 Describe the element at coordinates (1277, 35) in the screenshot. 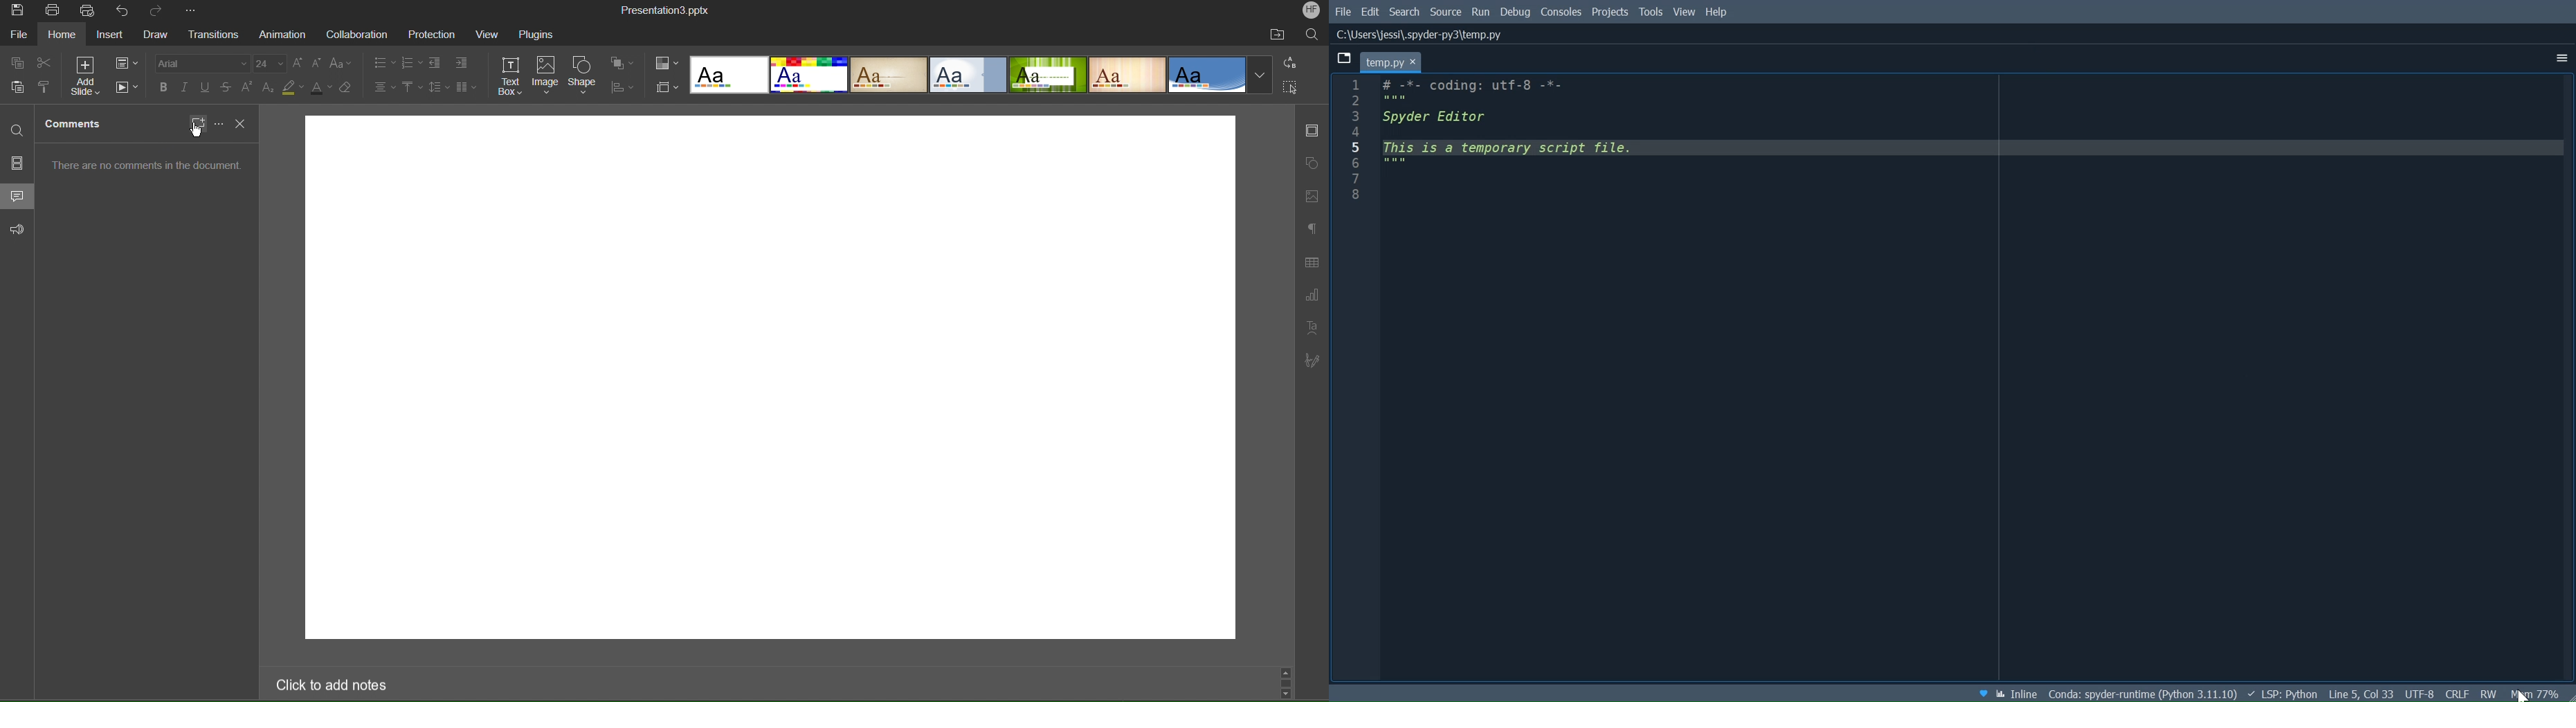

I see `Open File Location` at that location.